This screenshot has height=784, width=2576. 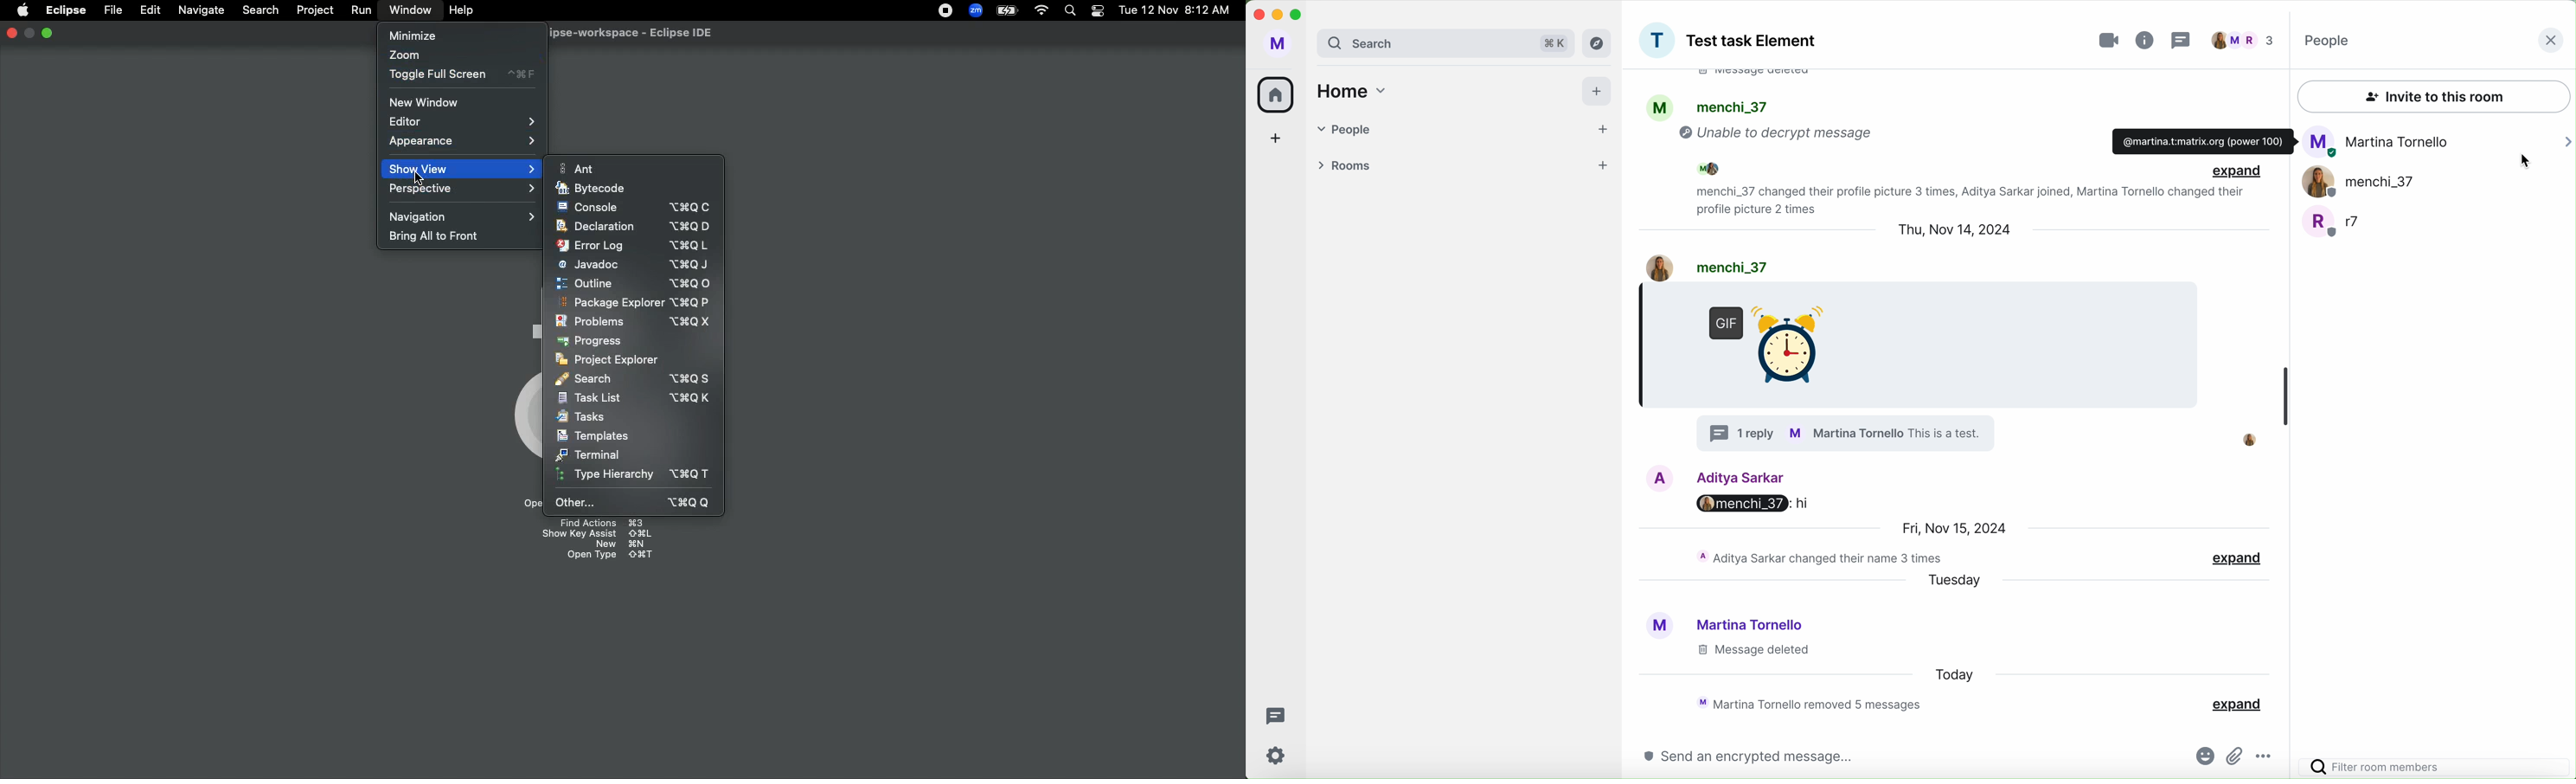 I want to click on Show view, so click(x=460, y=168).